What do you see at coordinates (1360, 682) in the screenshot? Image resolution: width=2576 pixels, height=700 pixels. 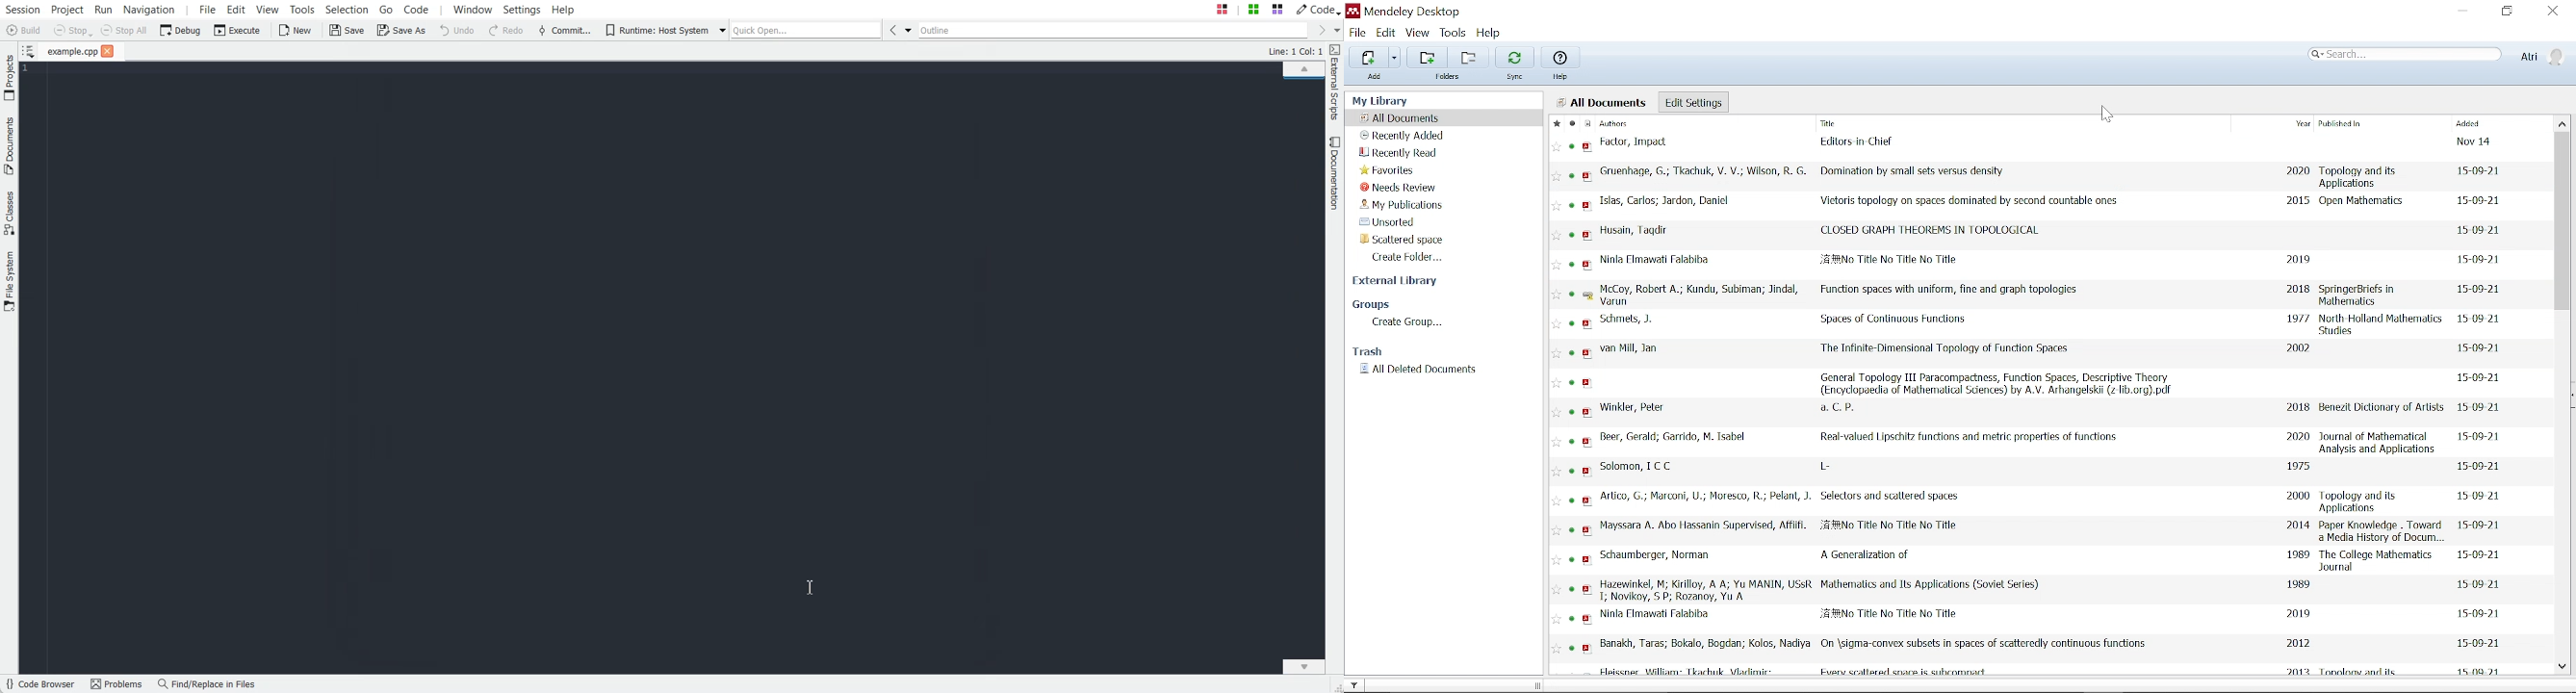 I see `Filter` at bounding box center [1360, 682].